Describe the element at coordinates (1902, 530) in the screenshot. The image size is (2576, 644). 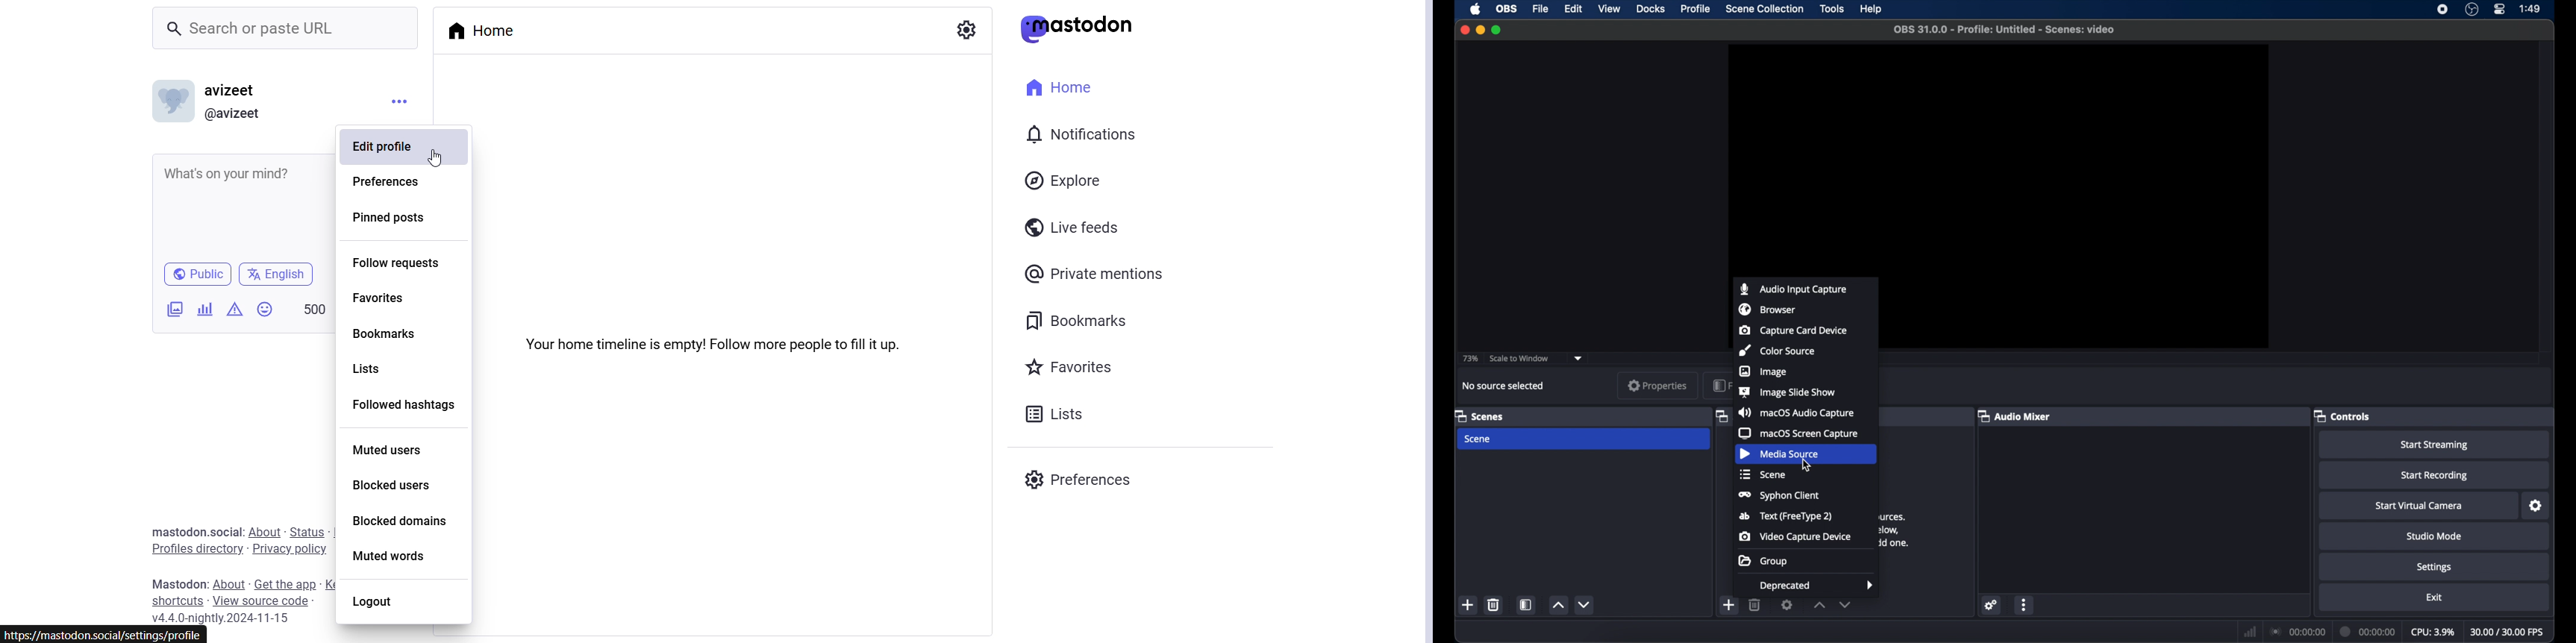
I see `‘You don't have any sources.
Click the + button below,
or right click here to add one.` at that location.